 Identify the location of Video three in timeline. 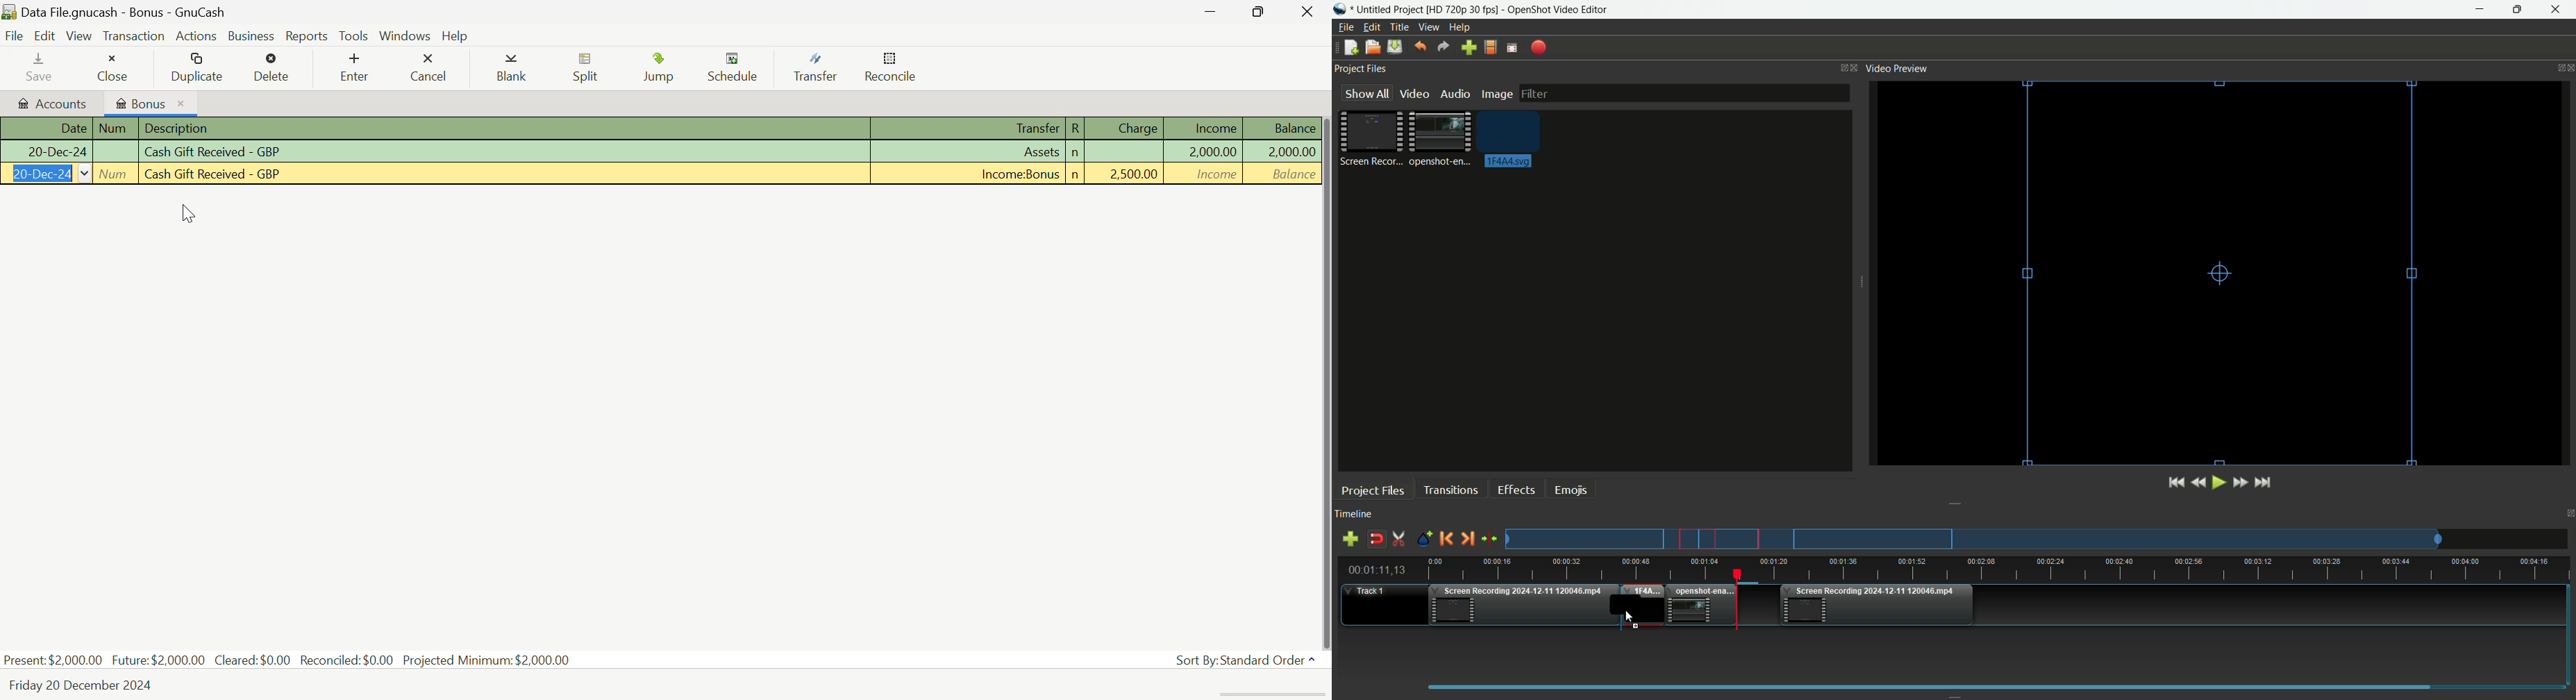
(1878, 605).